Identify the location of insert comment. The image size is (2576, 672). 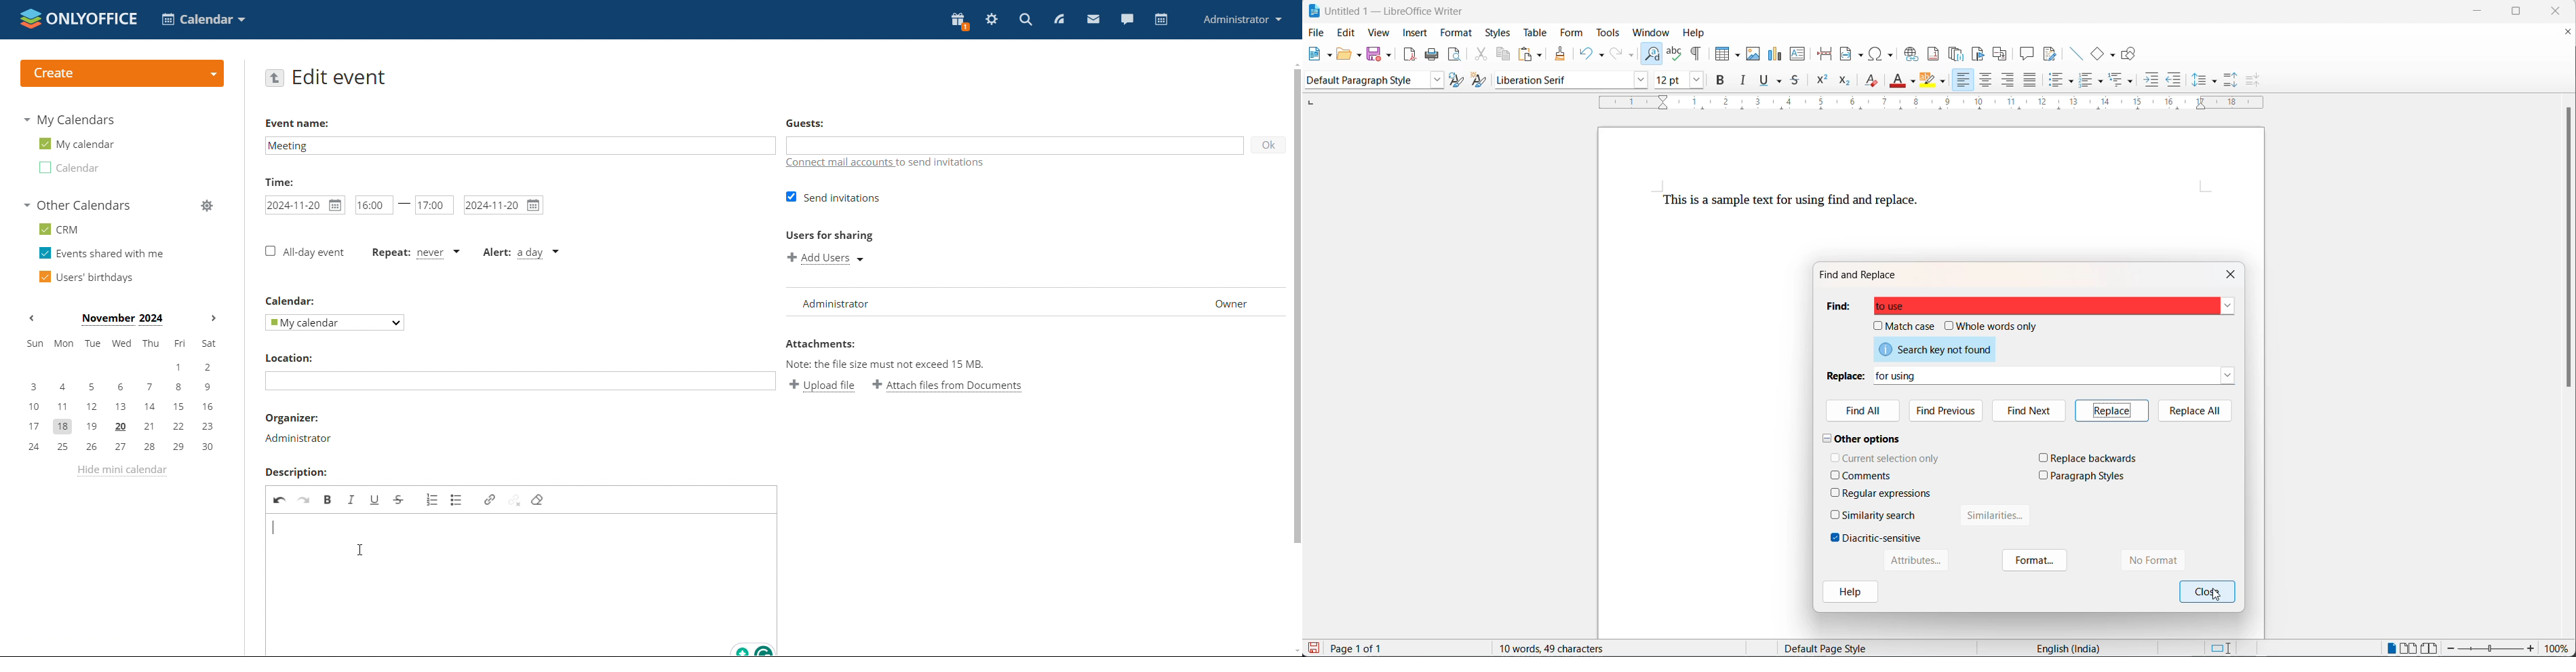
(2027, 54).